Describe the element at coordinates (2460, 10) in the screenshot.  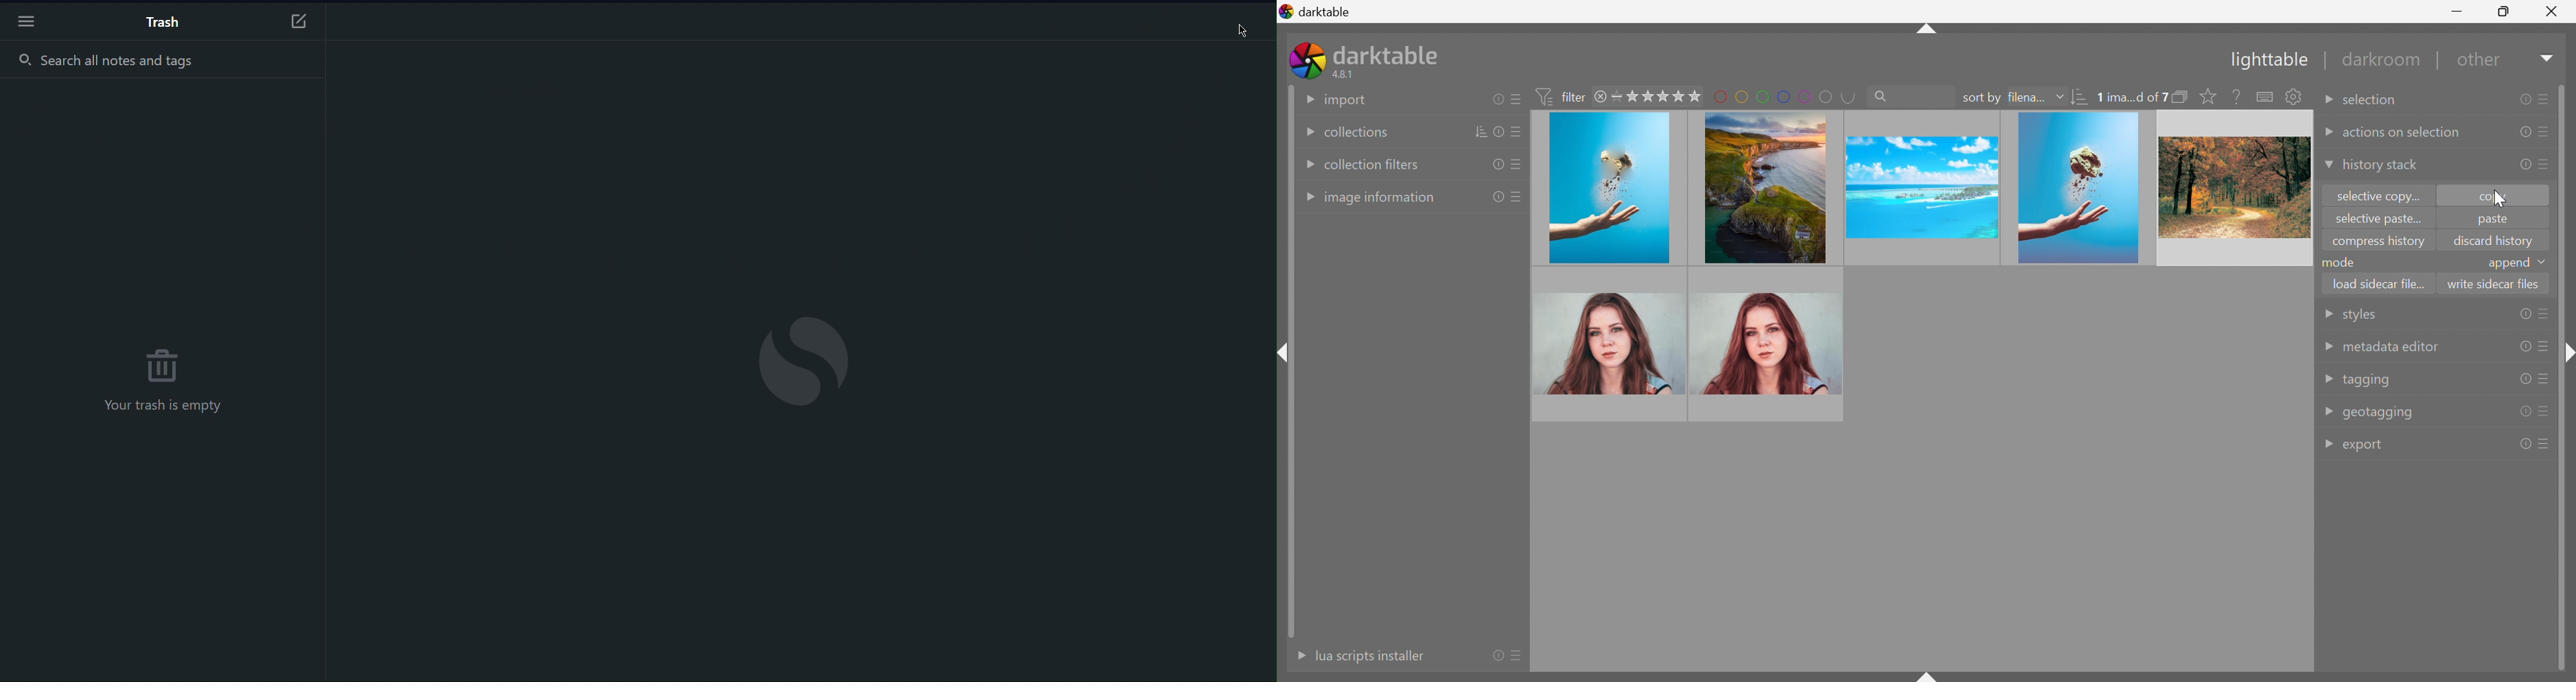
I see `Minimize` at that location.